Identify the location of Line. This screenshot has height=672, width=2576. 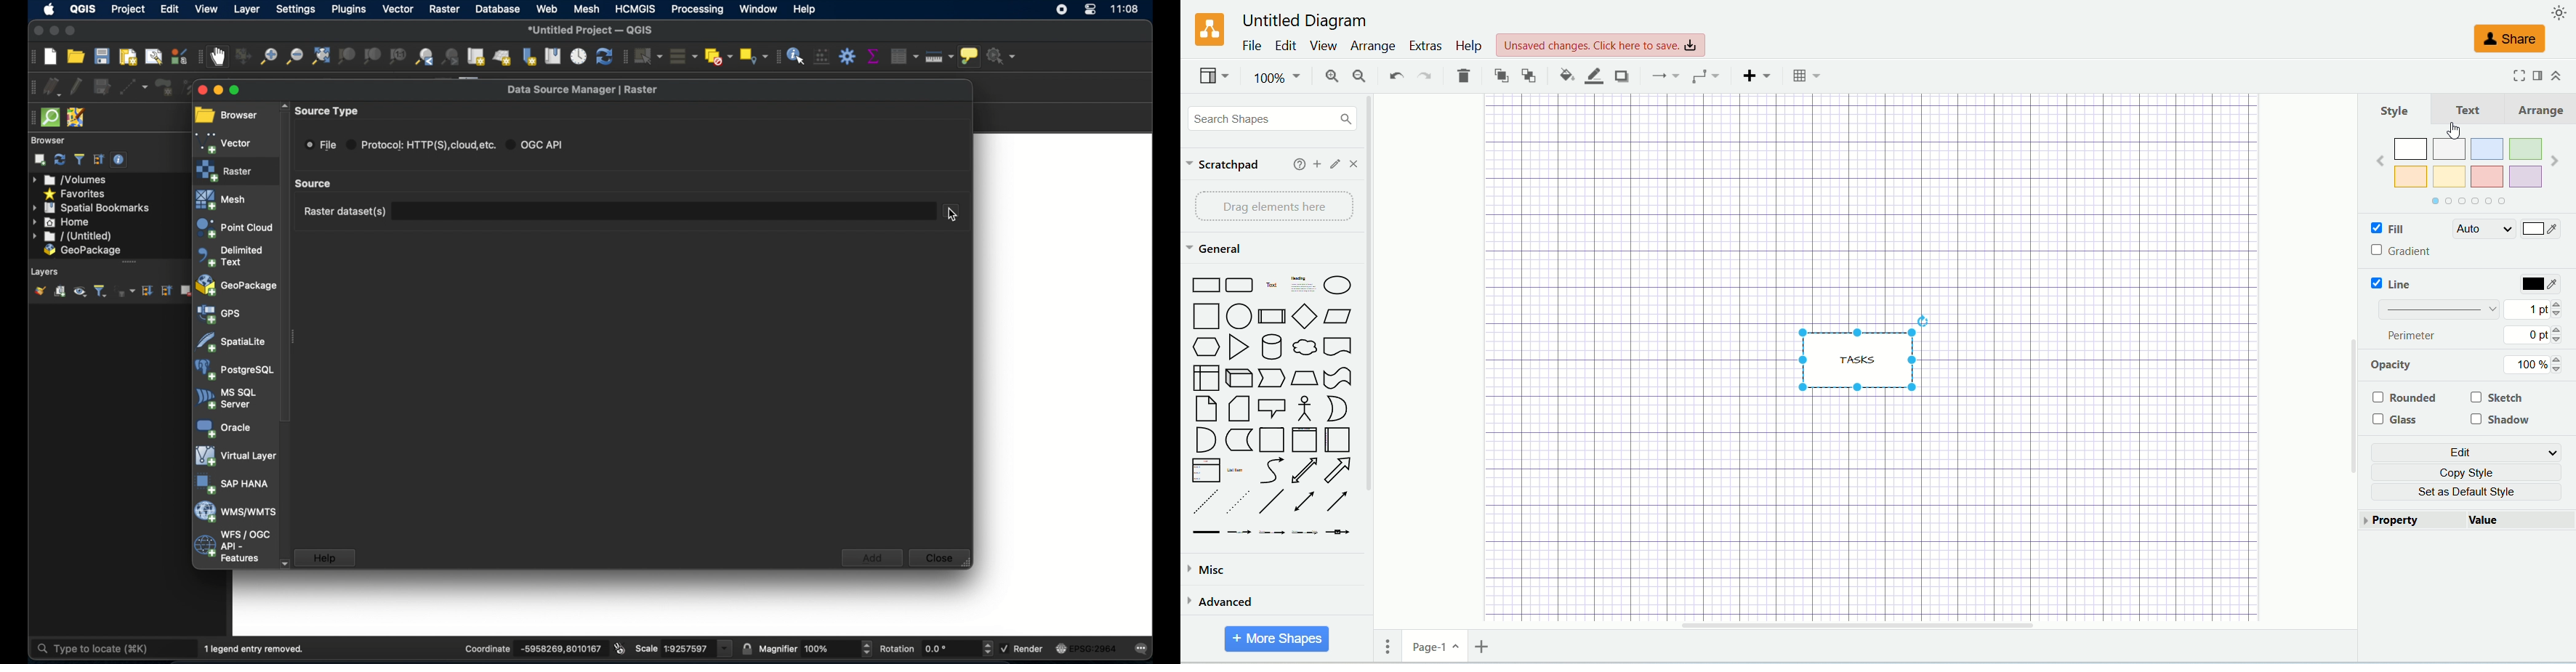
(1273, 503).